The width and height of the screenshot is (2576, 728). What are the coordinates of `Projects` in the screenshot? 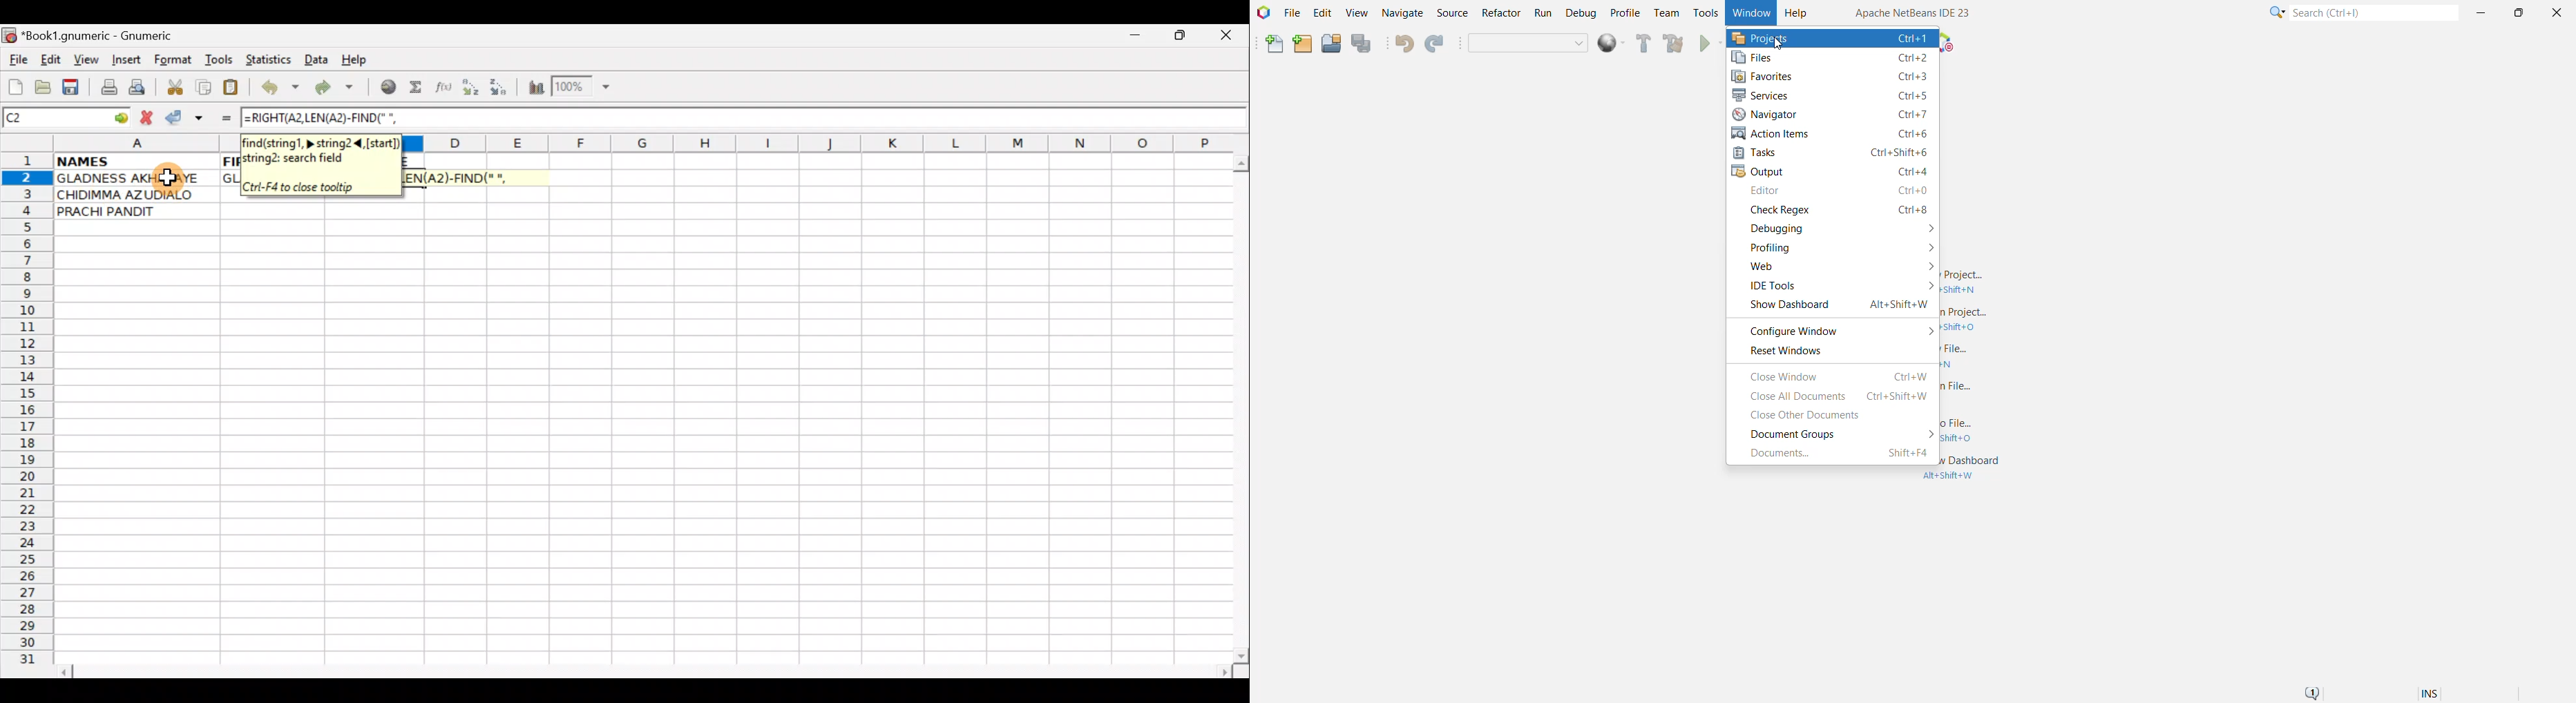 It's located at (1832, 38).